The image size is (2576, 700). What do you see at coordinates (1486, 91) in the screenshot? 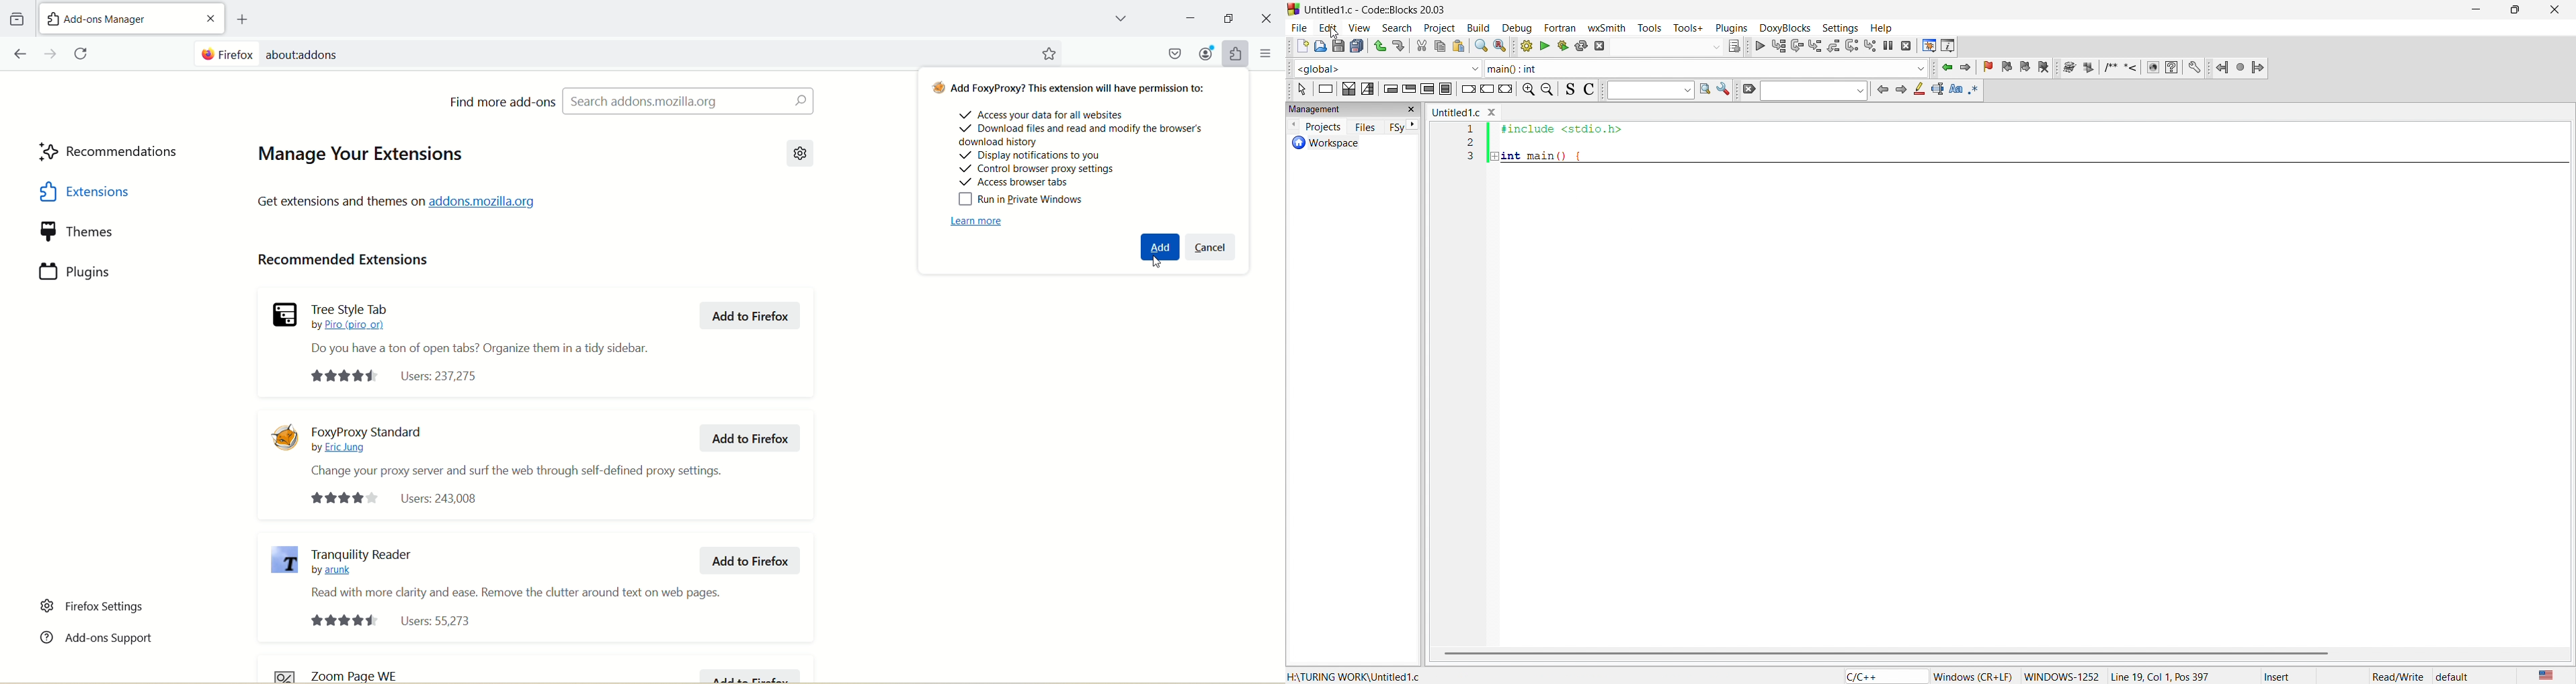
I see `continue instruction` at bounding box center [1486, 91].